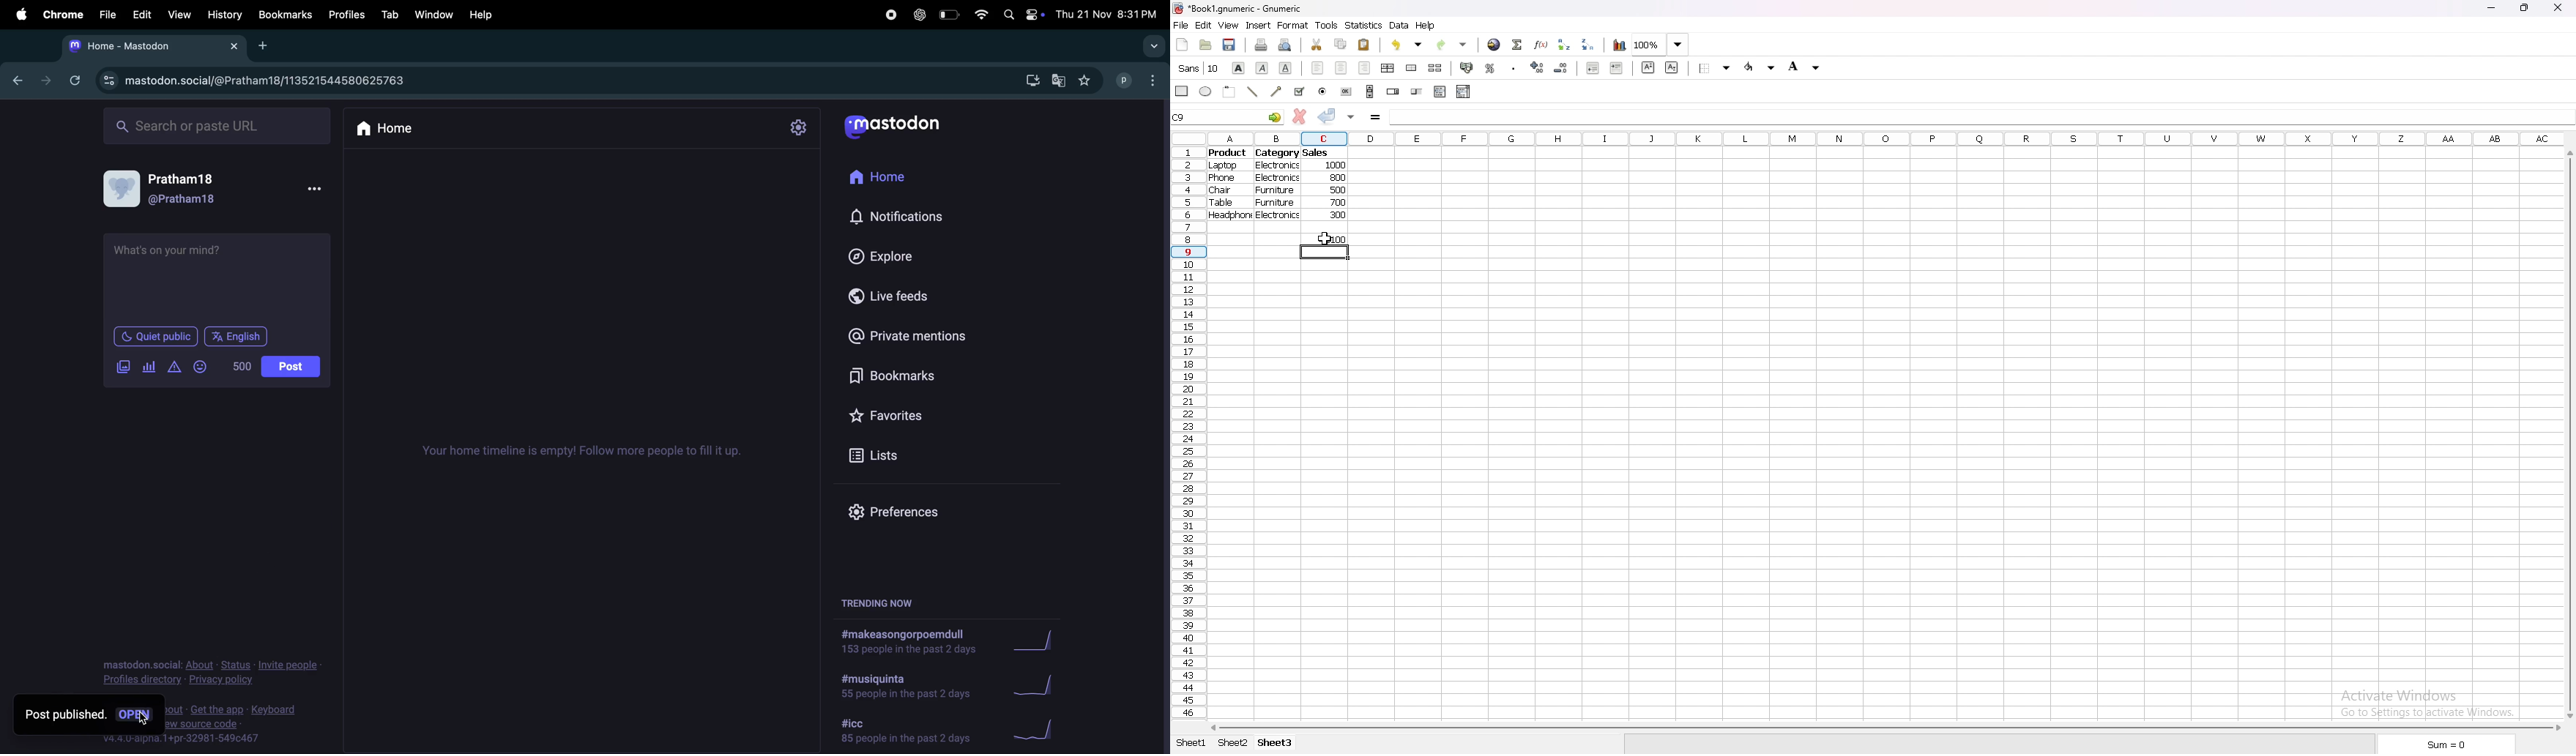  Describe the element at coordinates (919, 15) in the screenshot. I see `chatgpt` at that location.